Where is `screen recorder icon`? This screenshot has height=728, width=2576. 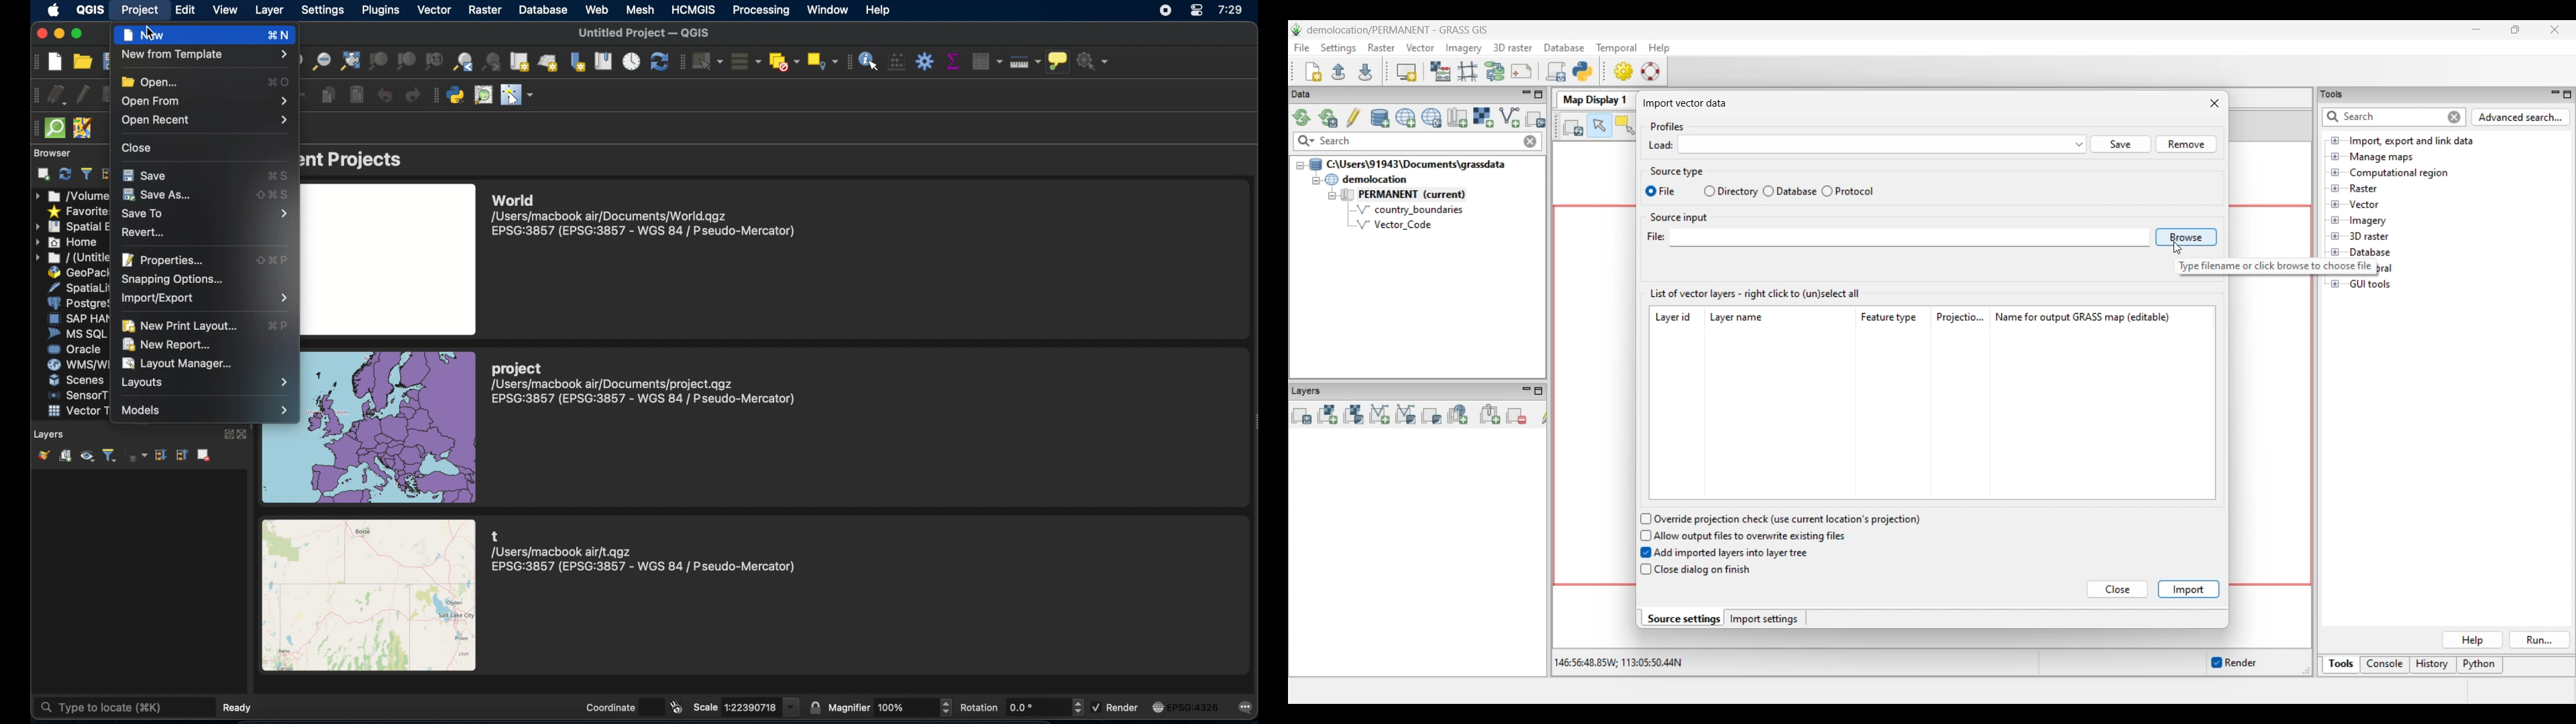 screen recorder icon is located at coordinates (1165, 10).